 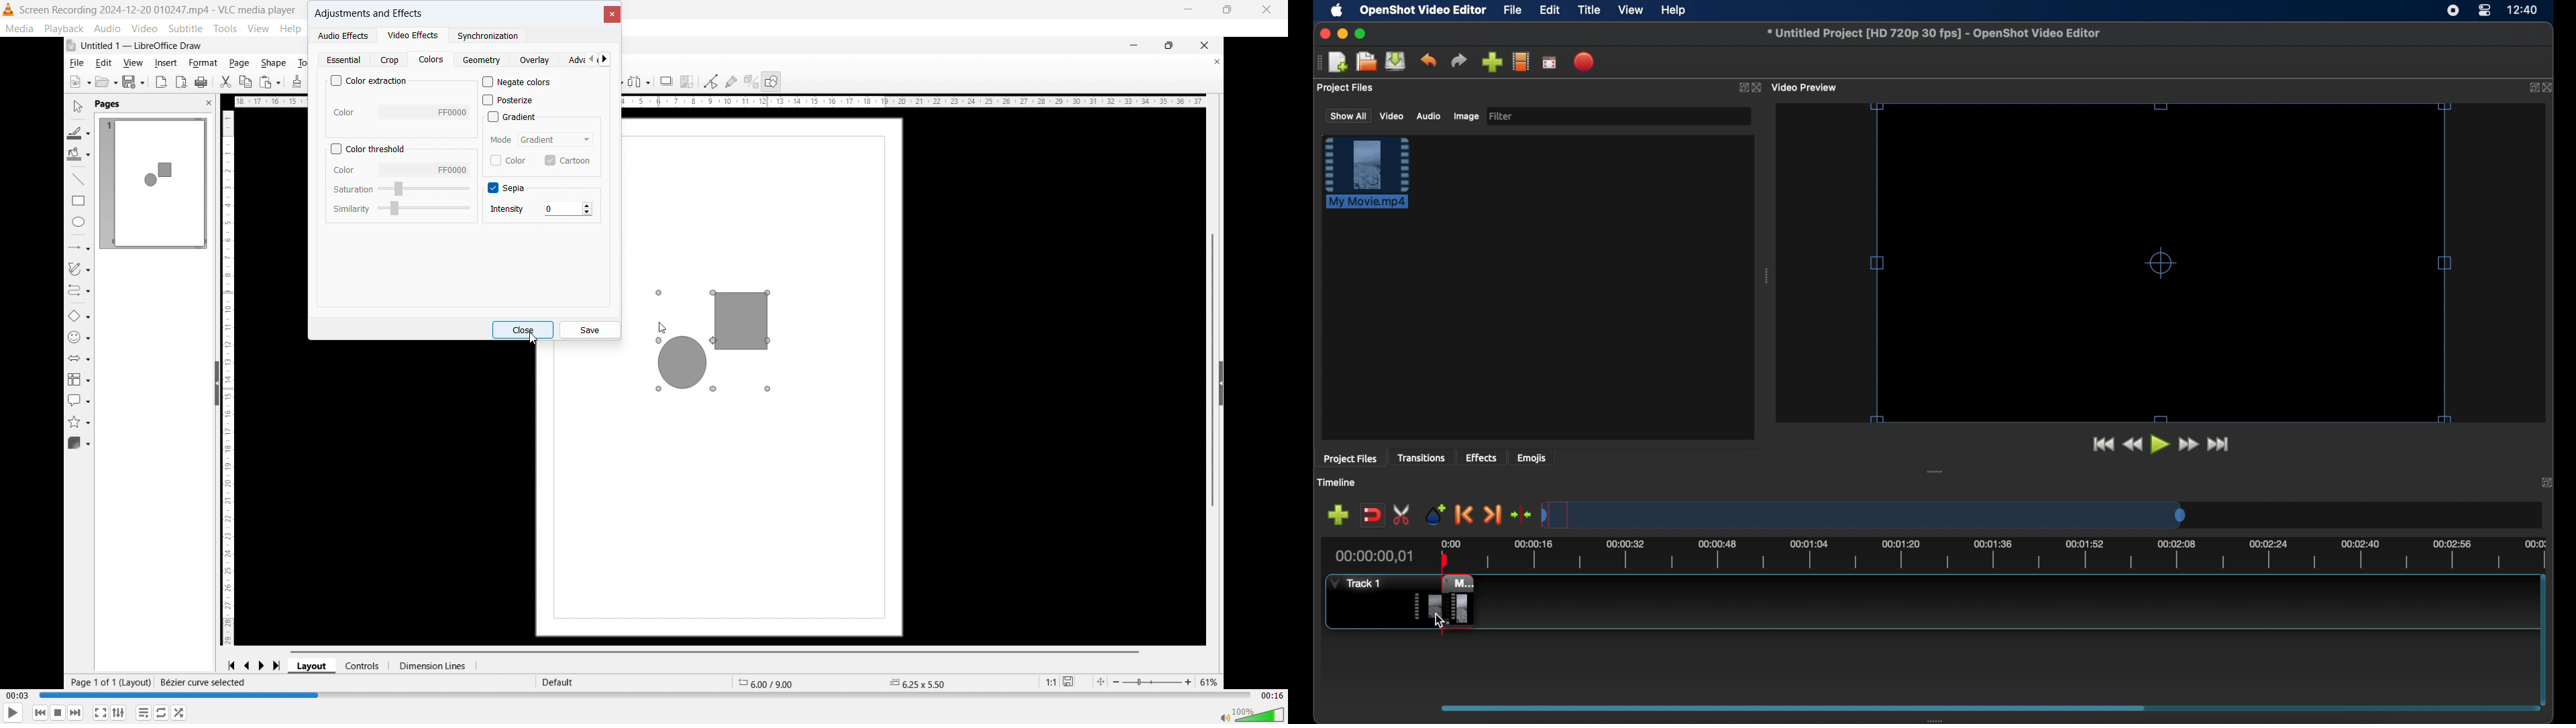 I want to click on add track, so click(x=1338, y=516).